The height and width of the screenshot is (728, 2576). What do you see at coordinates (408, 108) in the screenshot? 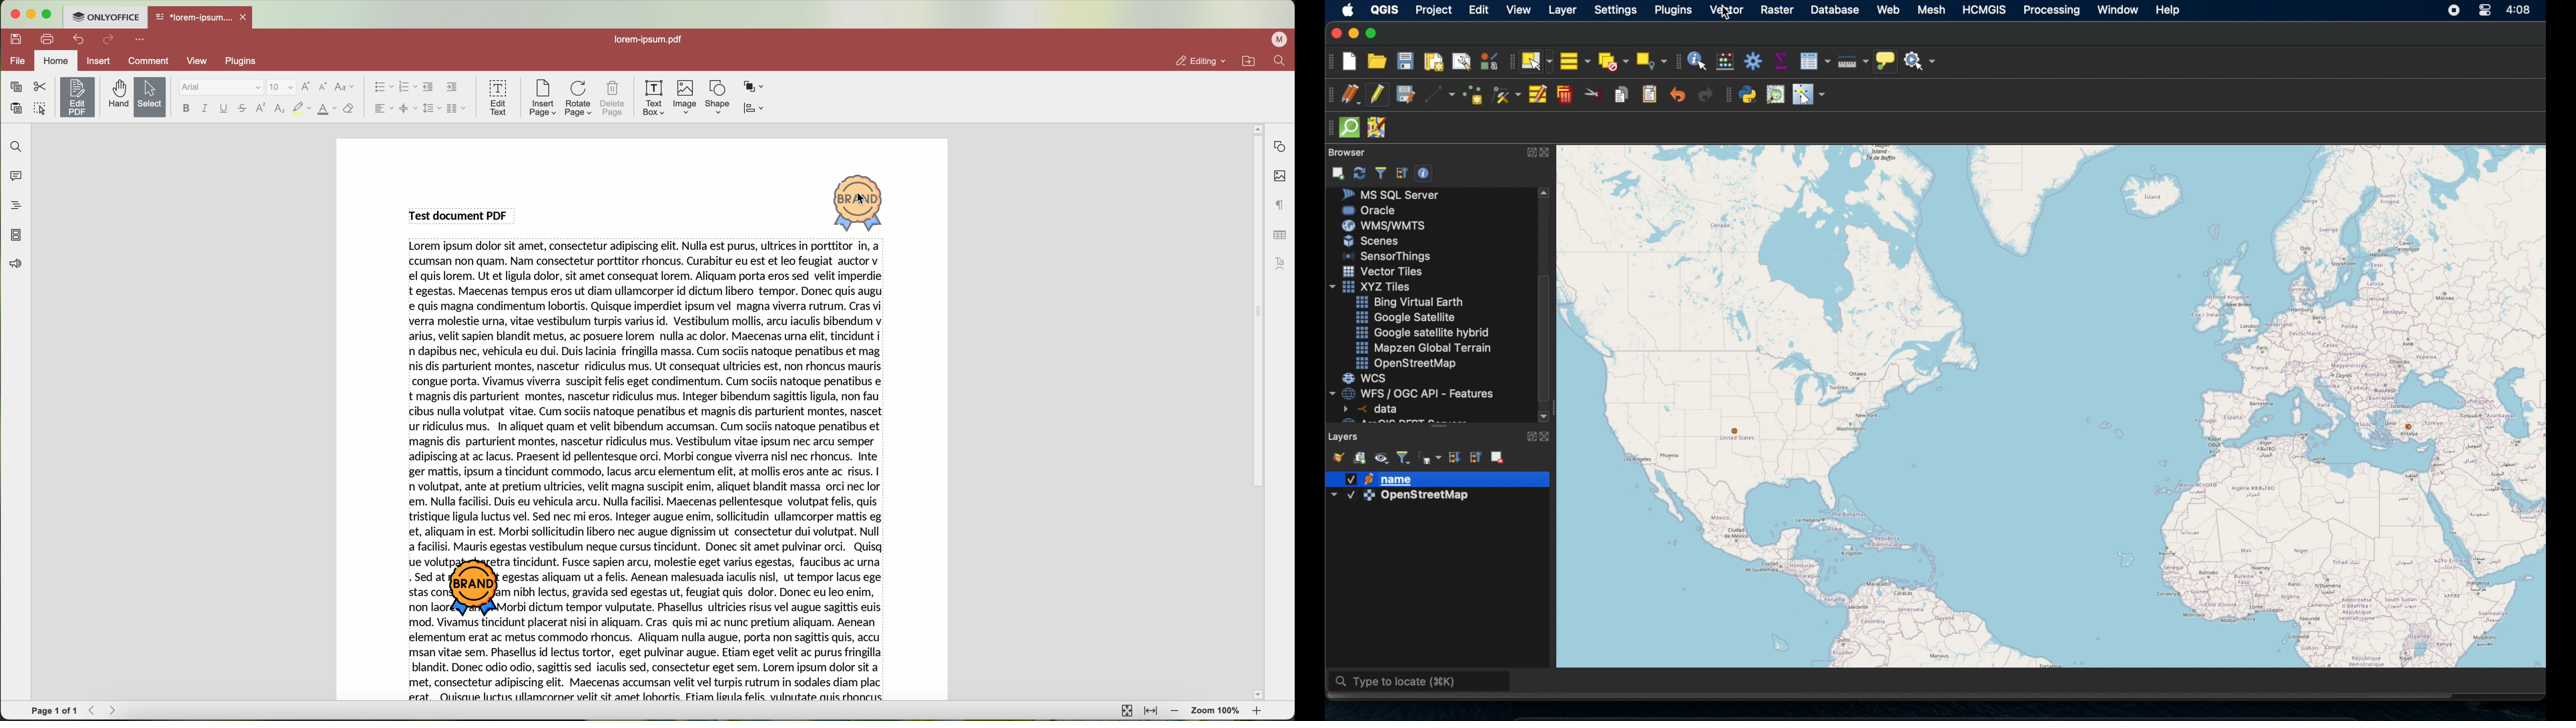
I see `vertical align` at bounding box center [408, 108].